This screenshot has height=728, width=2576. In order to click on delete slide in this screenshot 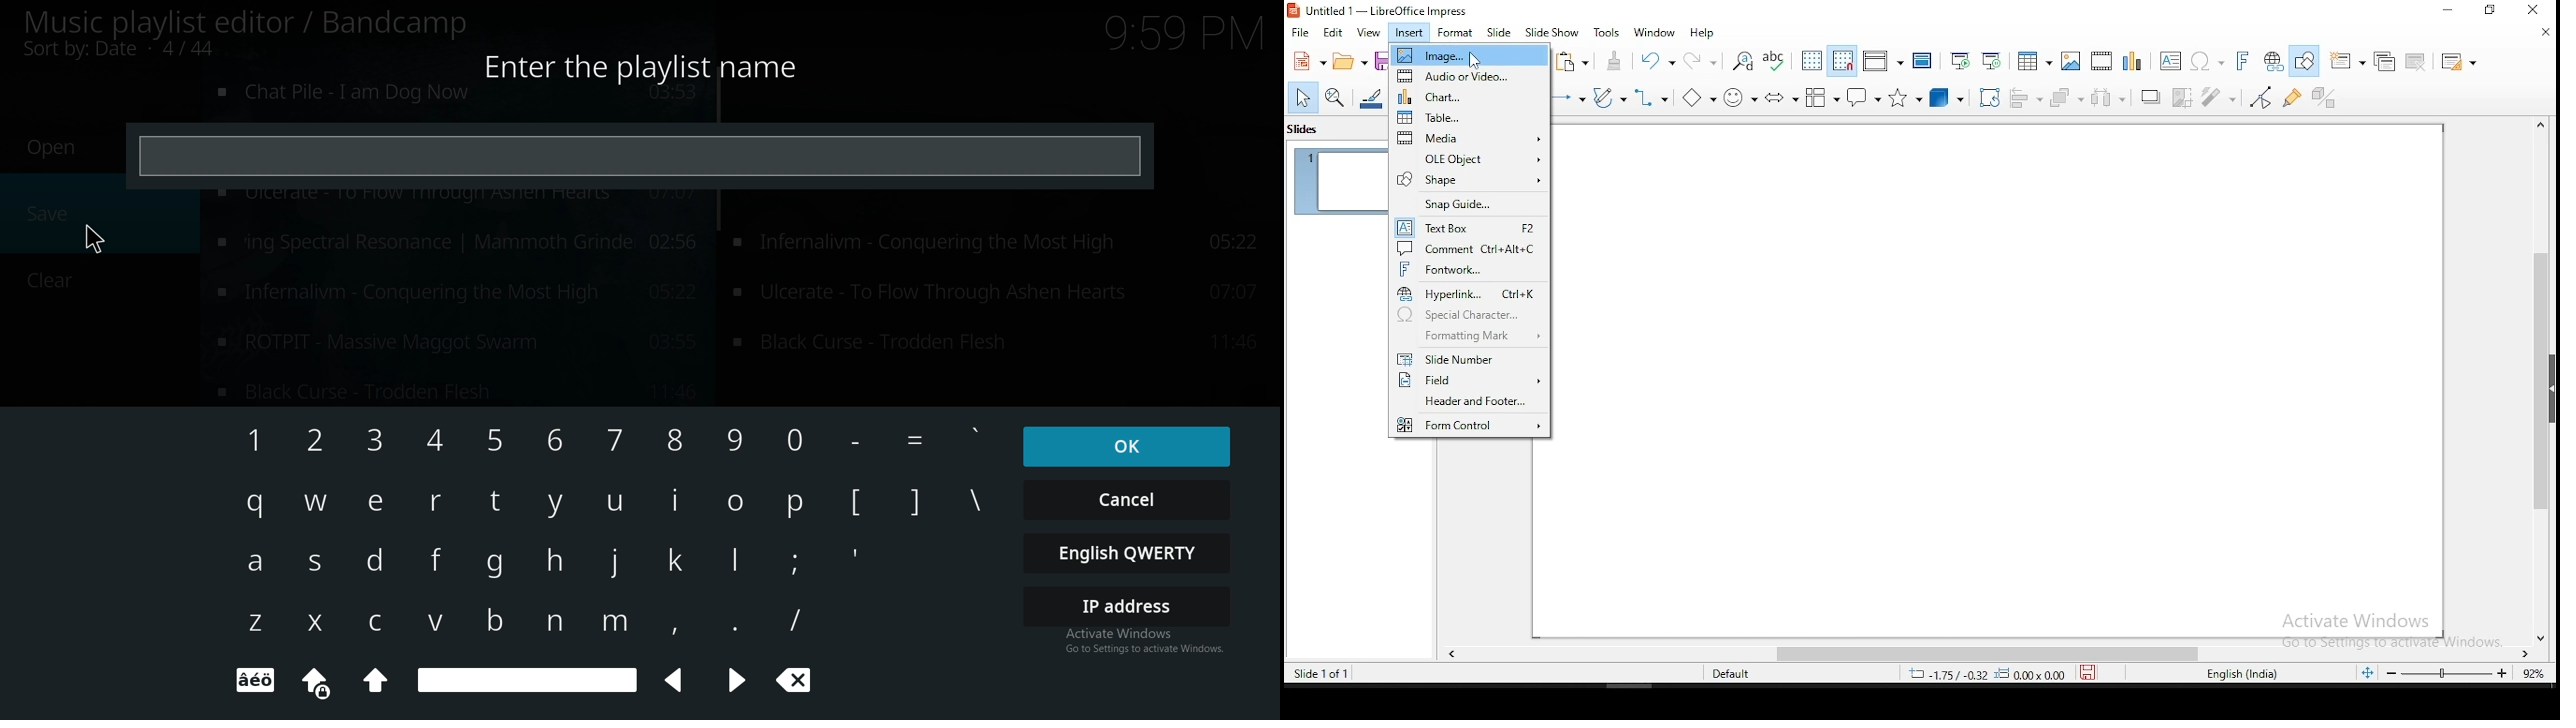, I will do `click(2419, 62)`.